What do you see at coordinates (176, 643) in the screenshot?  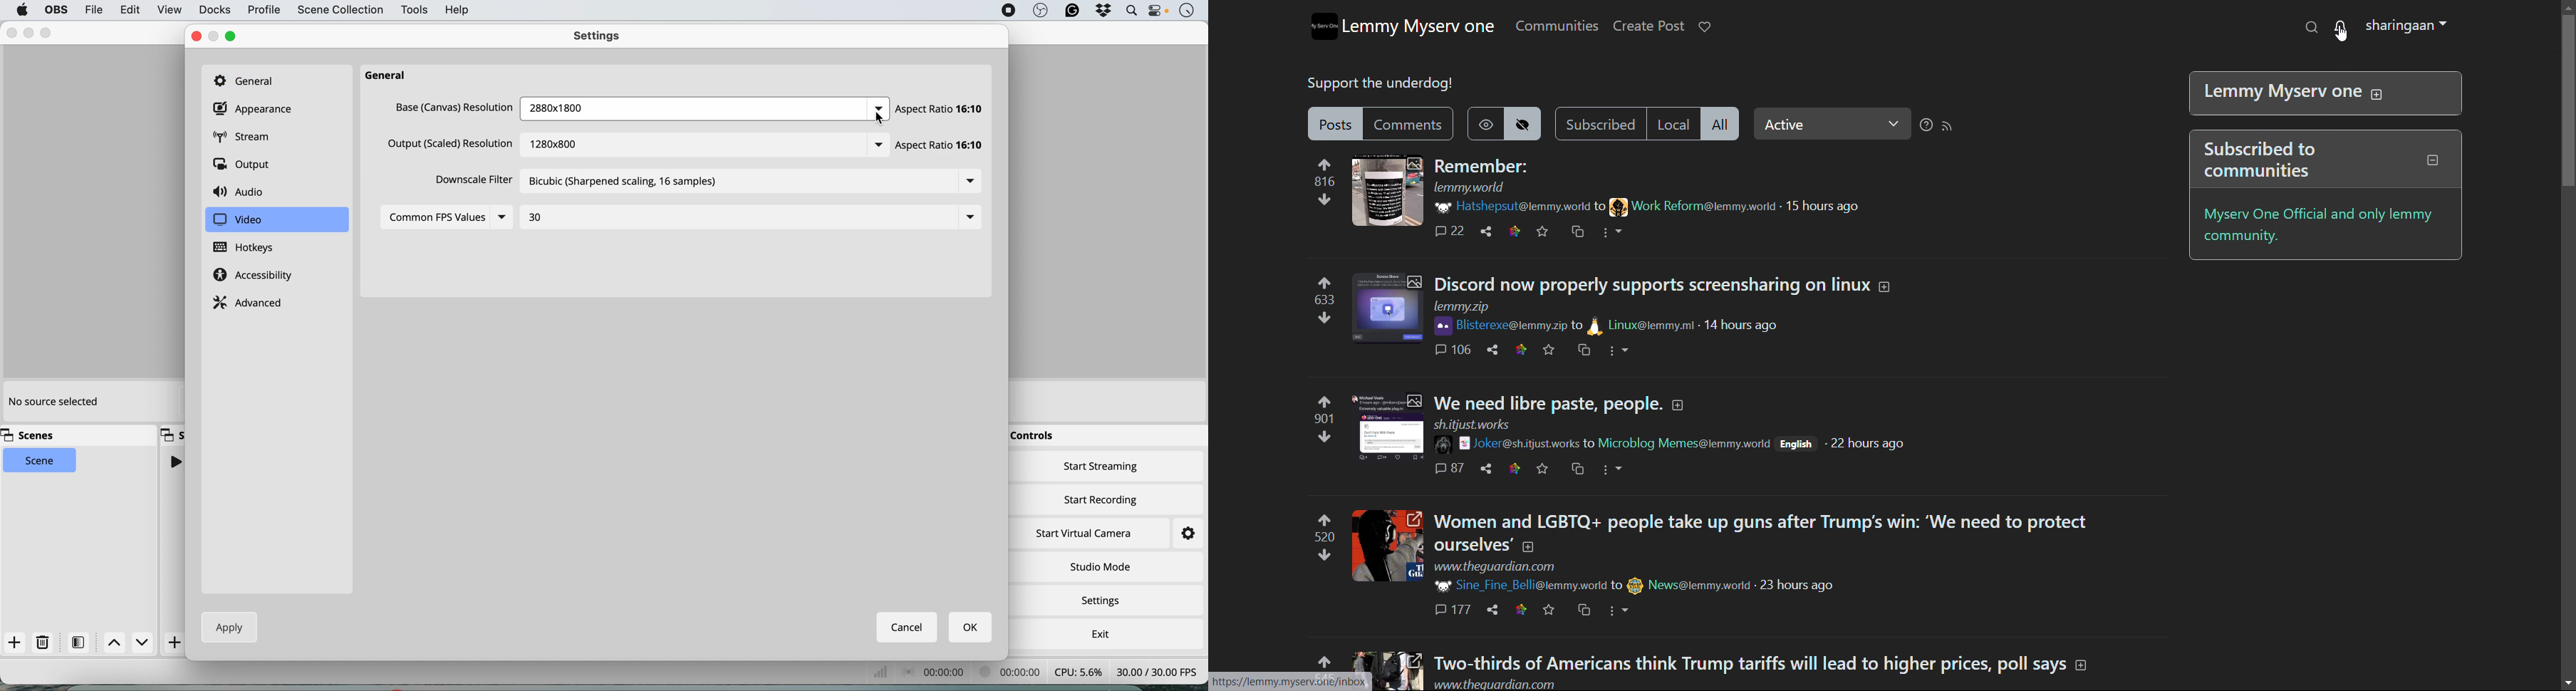 I see `Add Scene ` at bounding box center [176, 643].